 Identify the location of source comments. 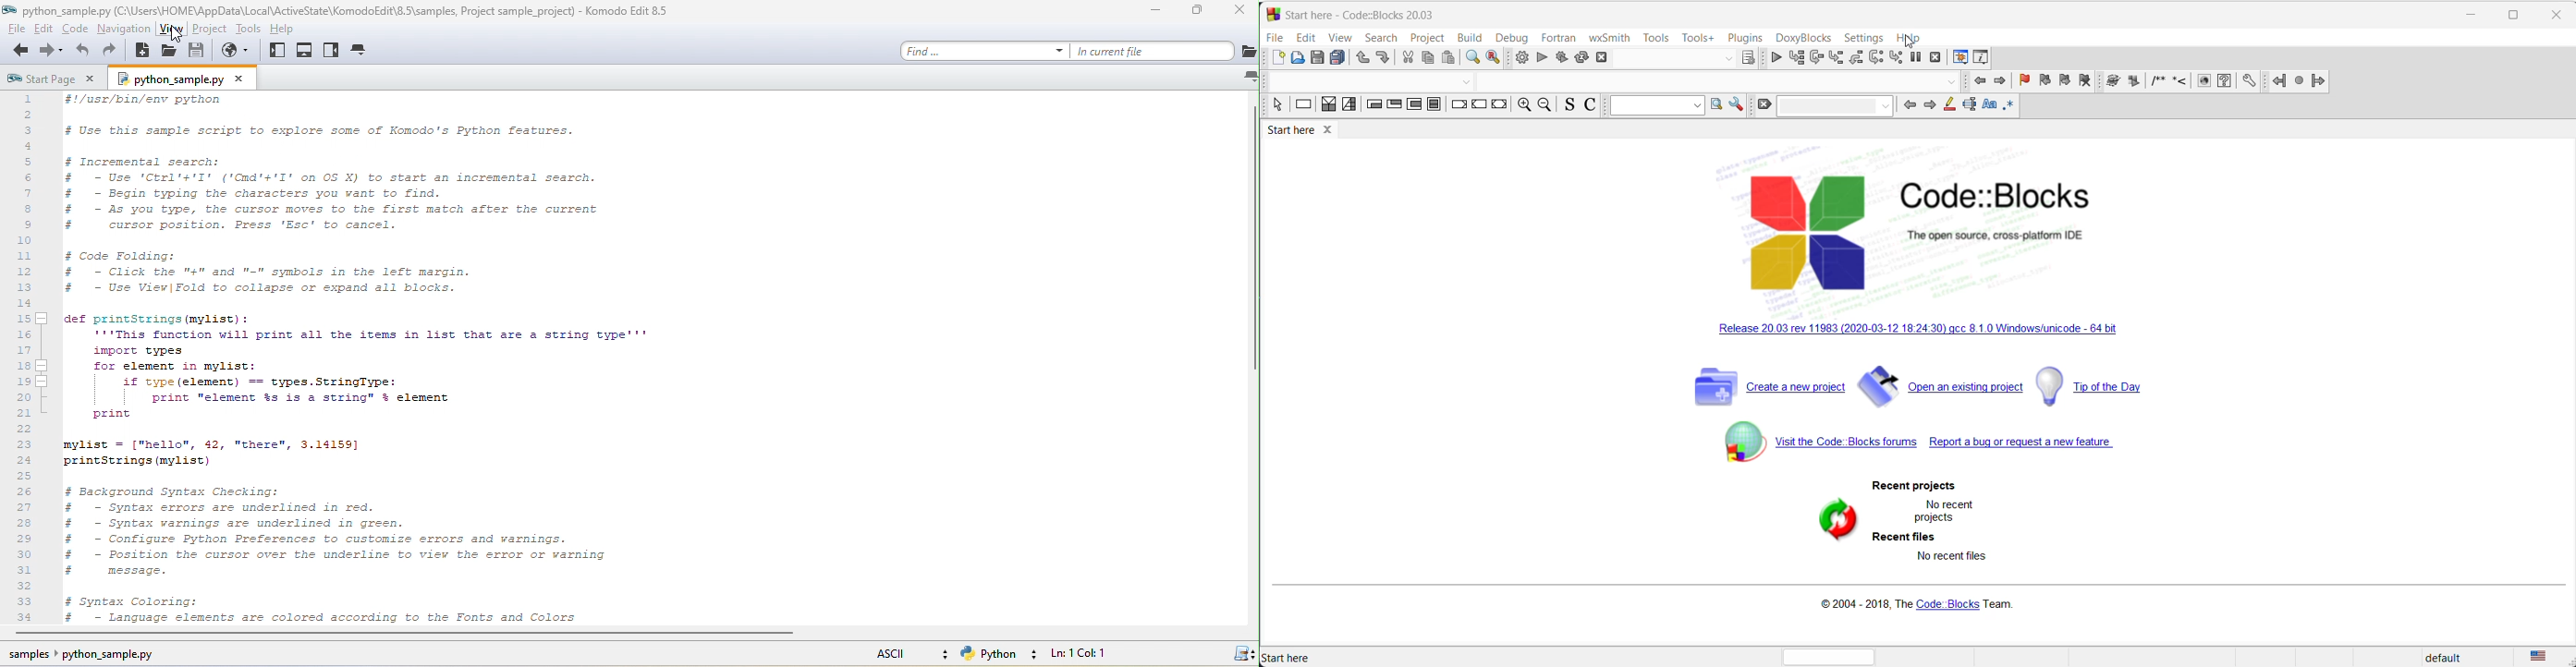
(1568, 106).